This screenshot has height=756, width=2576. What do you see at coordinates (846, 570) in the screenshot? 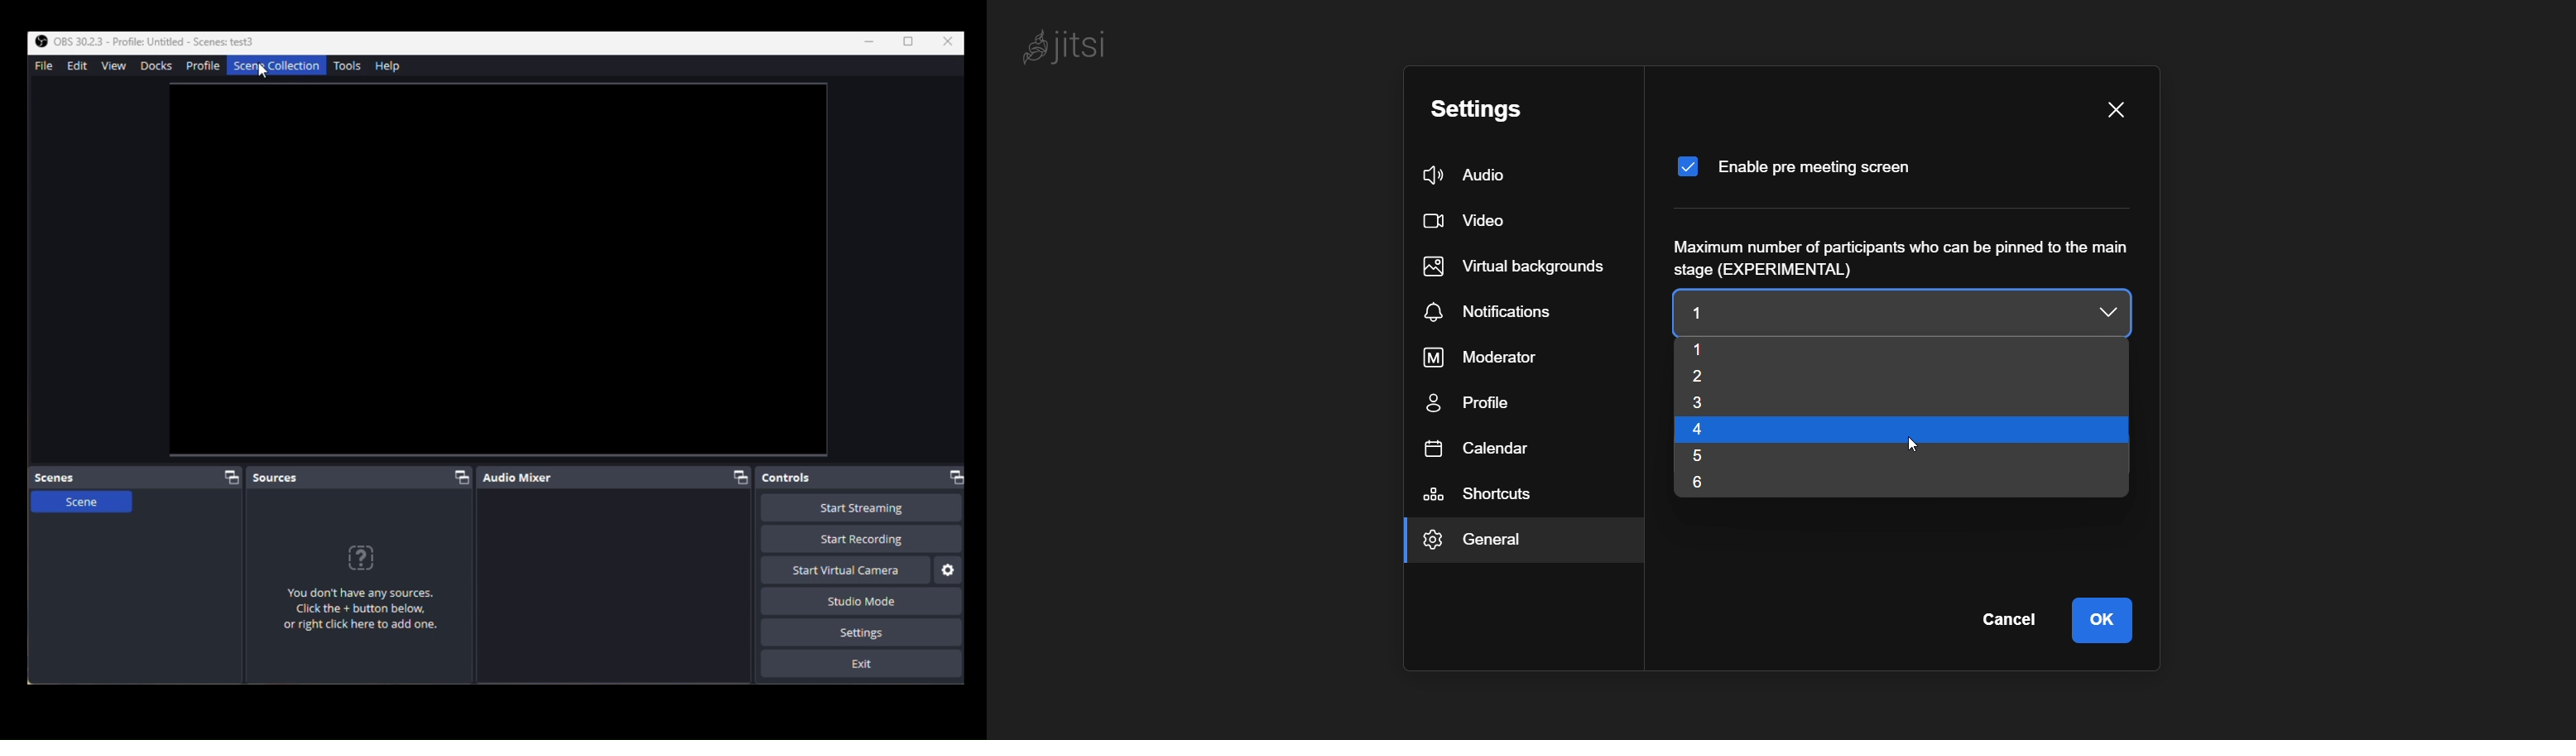
I see `Start Virtual Camera` at bounding box center [846, 570].